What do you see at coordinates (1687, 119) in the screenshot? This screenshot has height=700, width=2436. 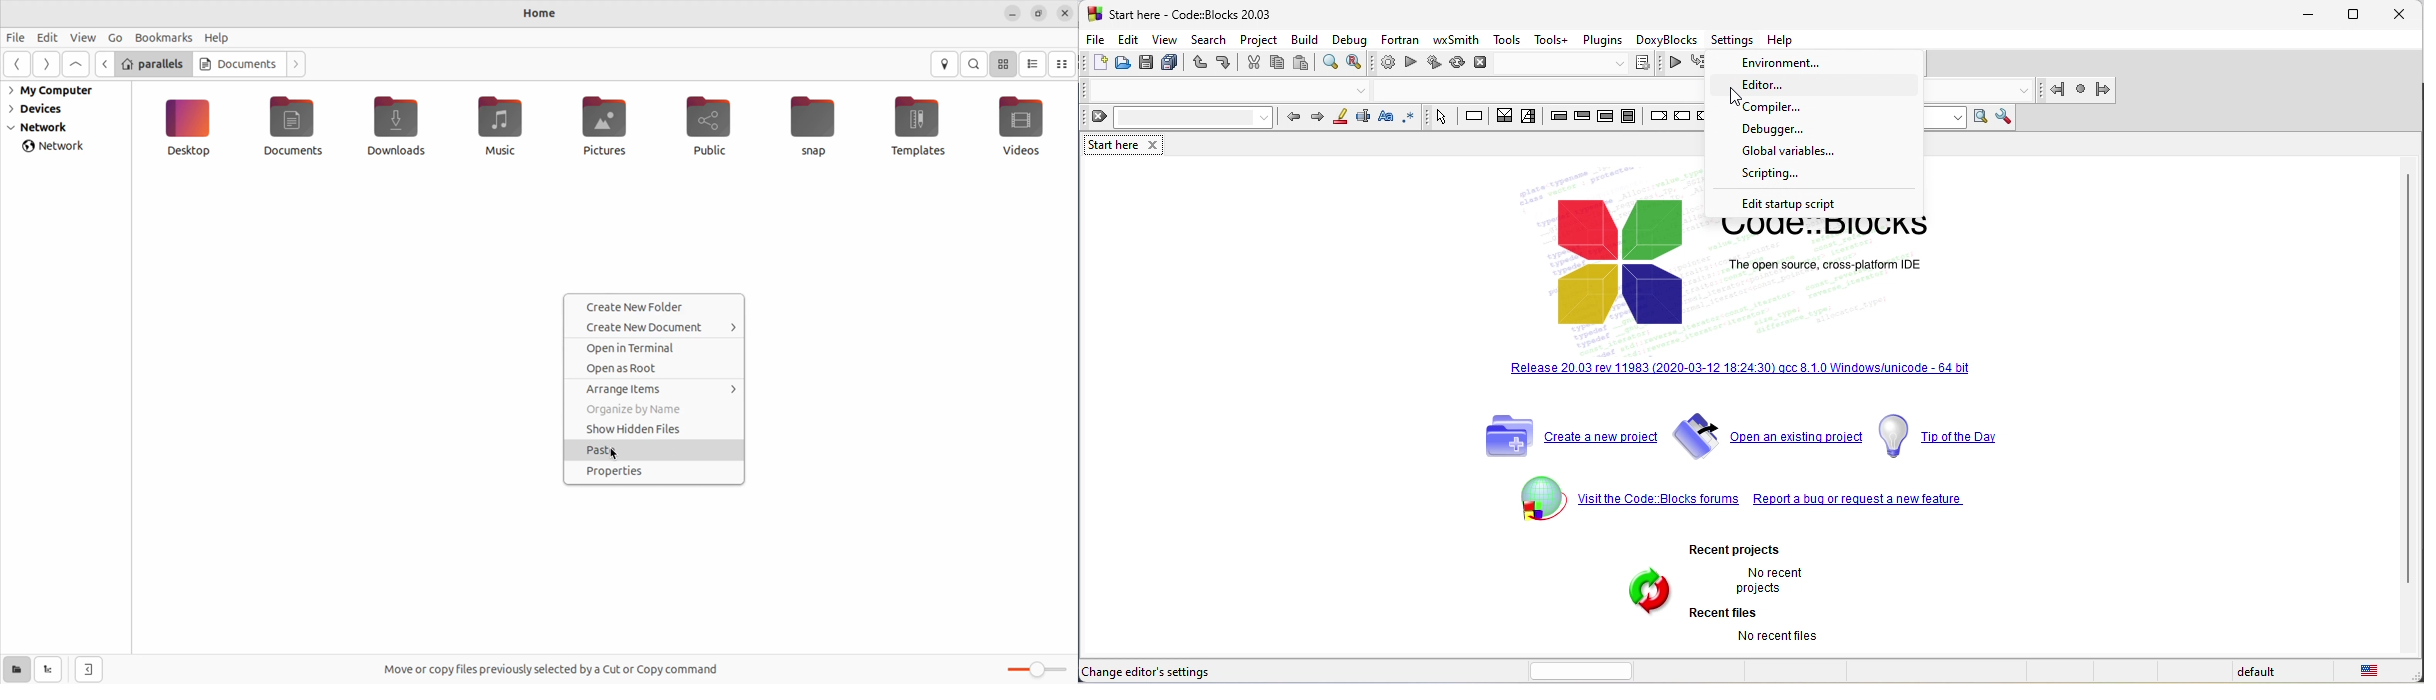 I see `continue` at bounding box center [1687, 119].